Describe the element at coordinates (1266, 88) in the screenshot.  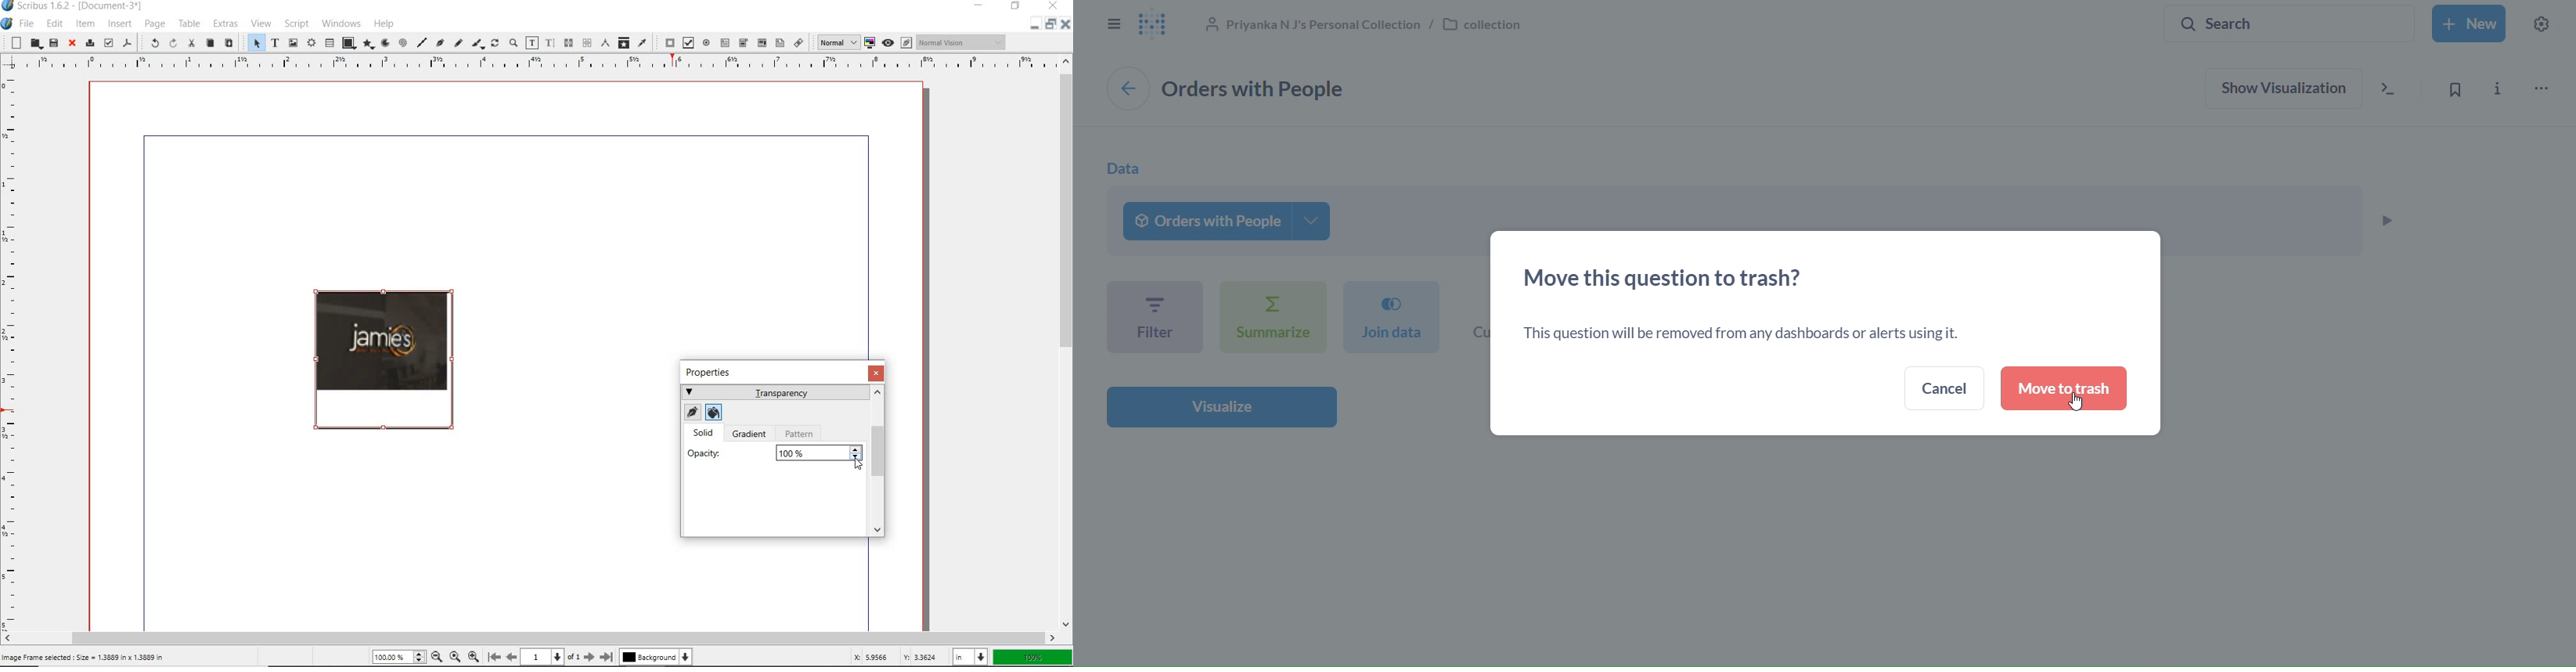
I see `orders with people` at that location.